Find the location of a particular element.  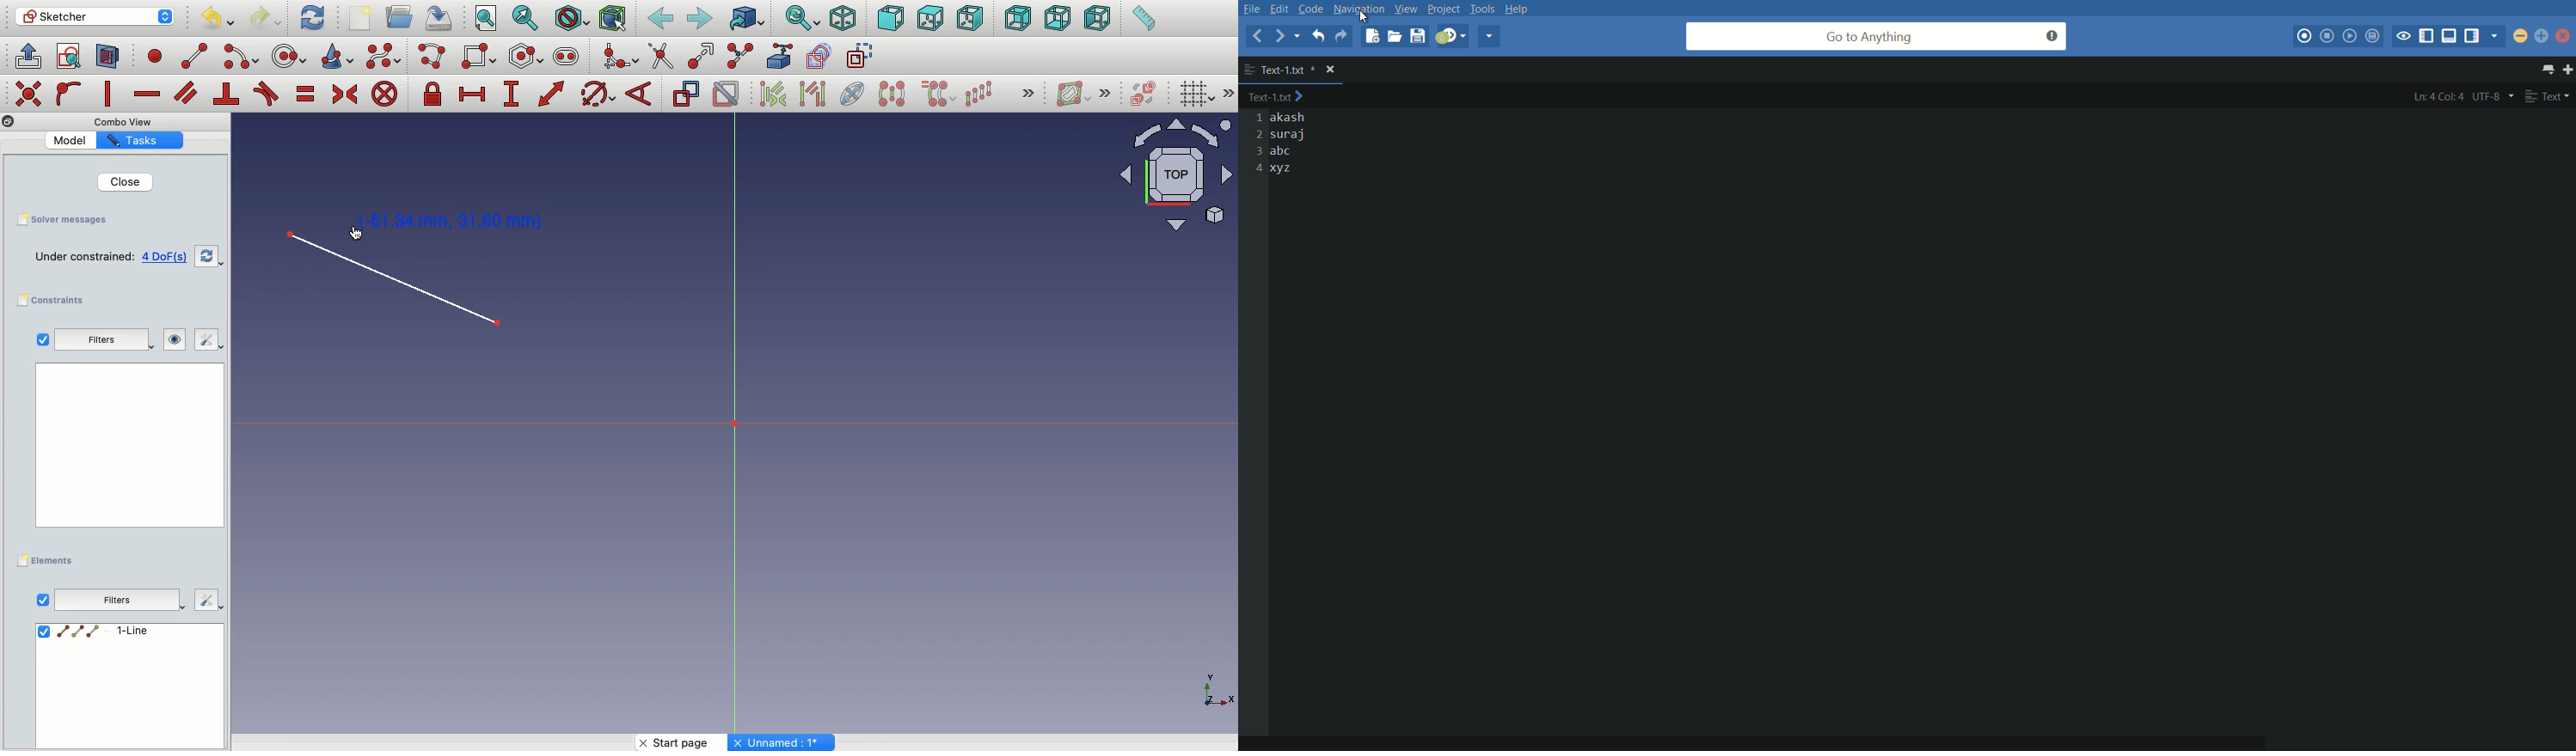

Fit selection is located at coordinates (527, 17).